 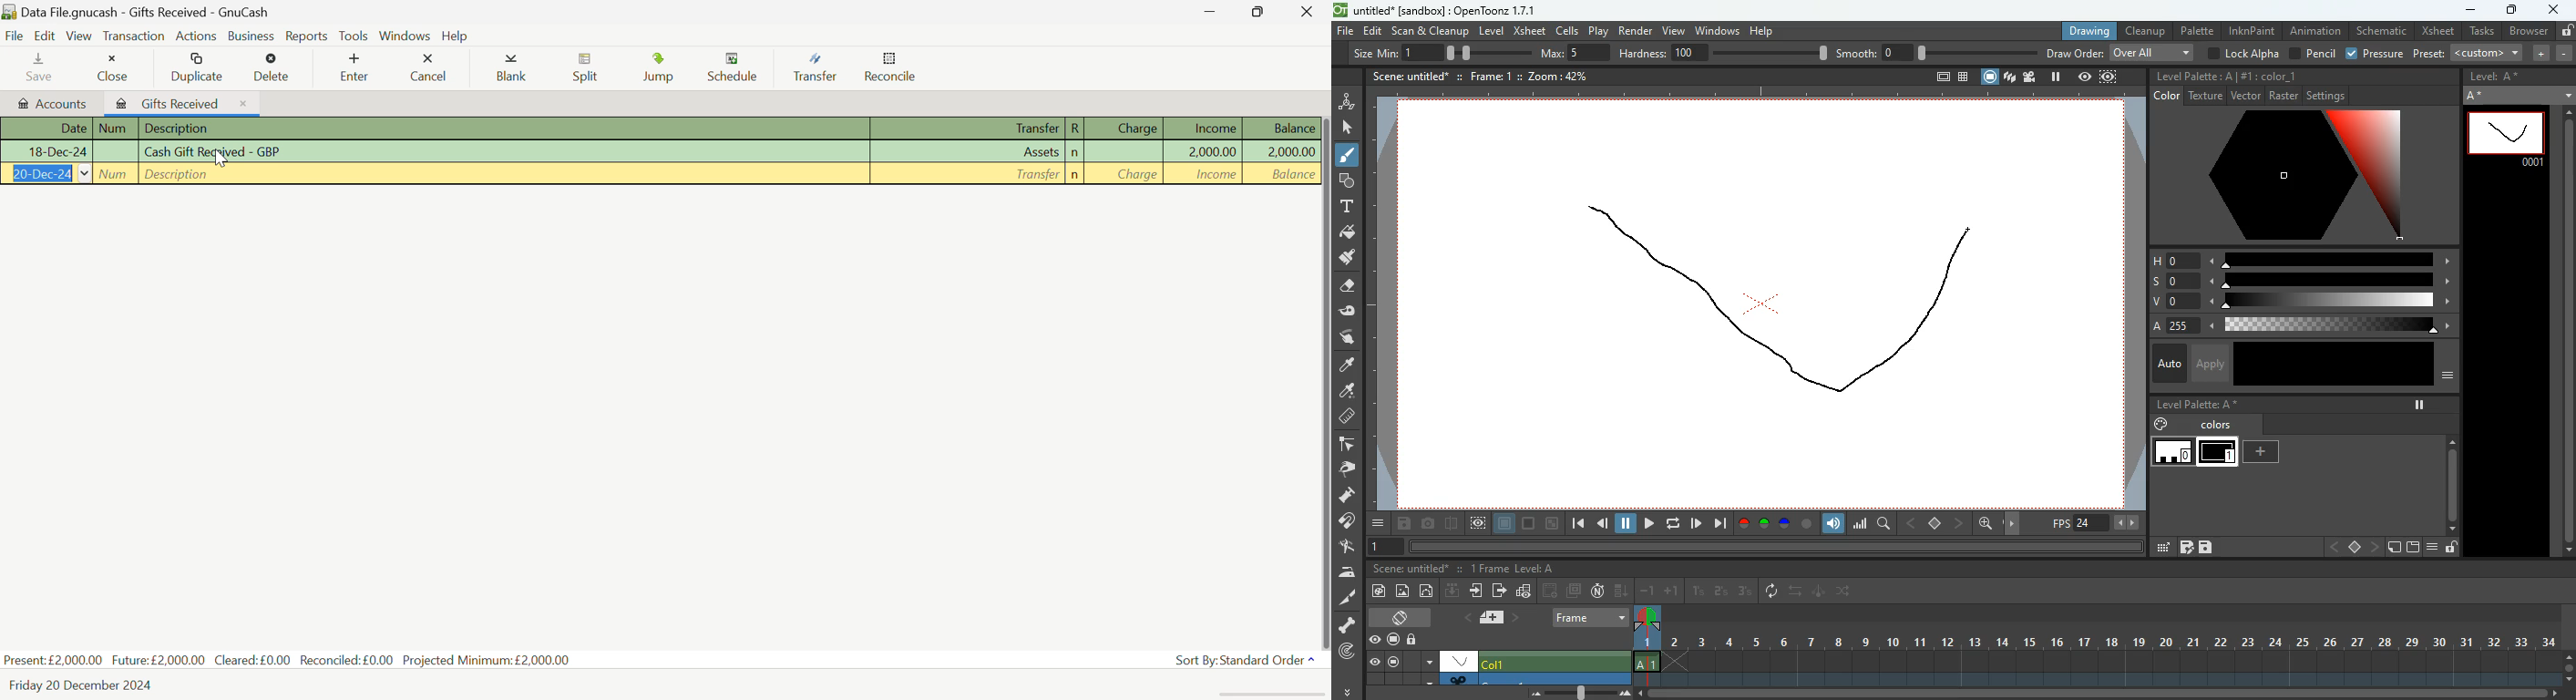 What do you see at coordinates (1350, 689) in the screenshot?
I see `more` at bounding box center [1350, 689].